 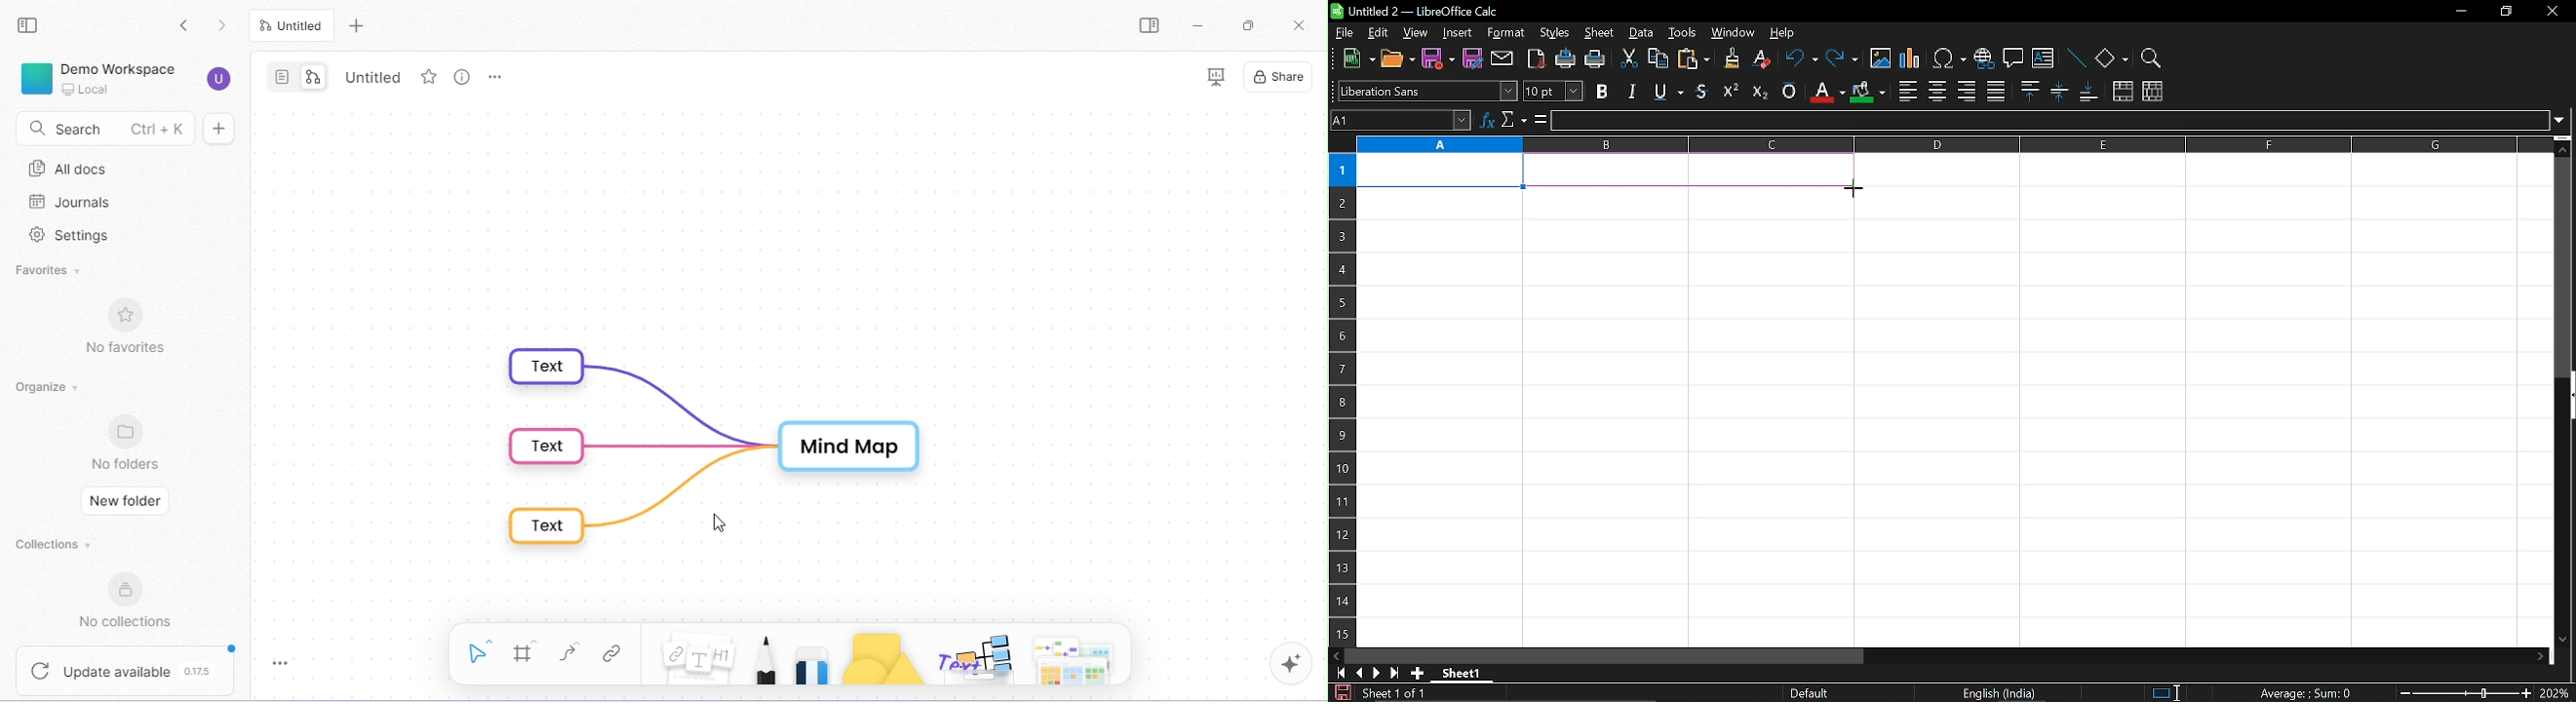 I want to click on text style, so click(x=1428, y=92).